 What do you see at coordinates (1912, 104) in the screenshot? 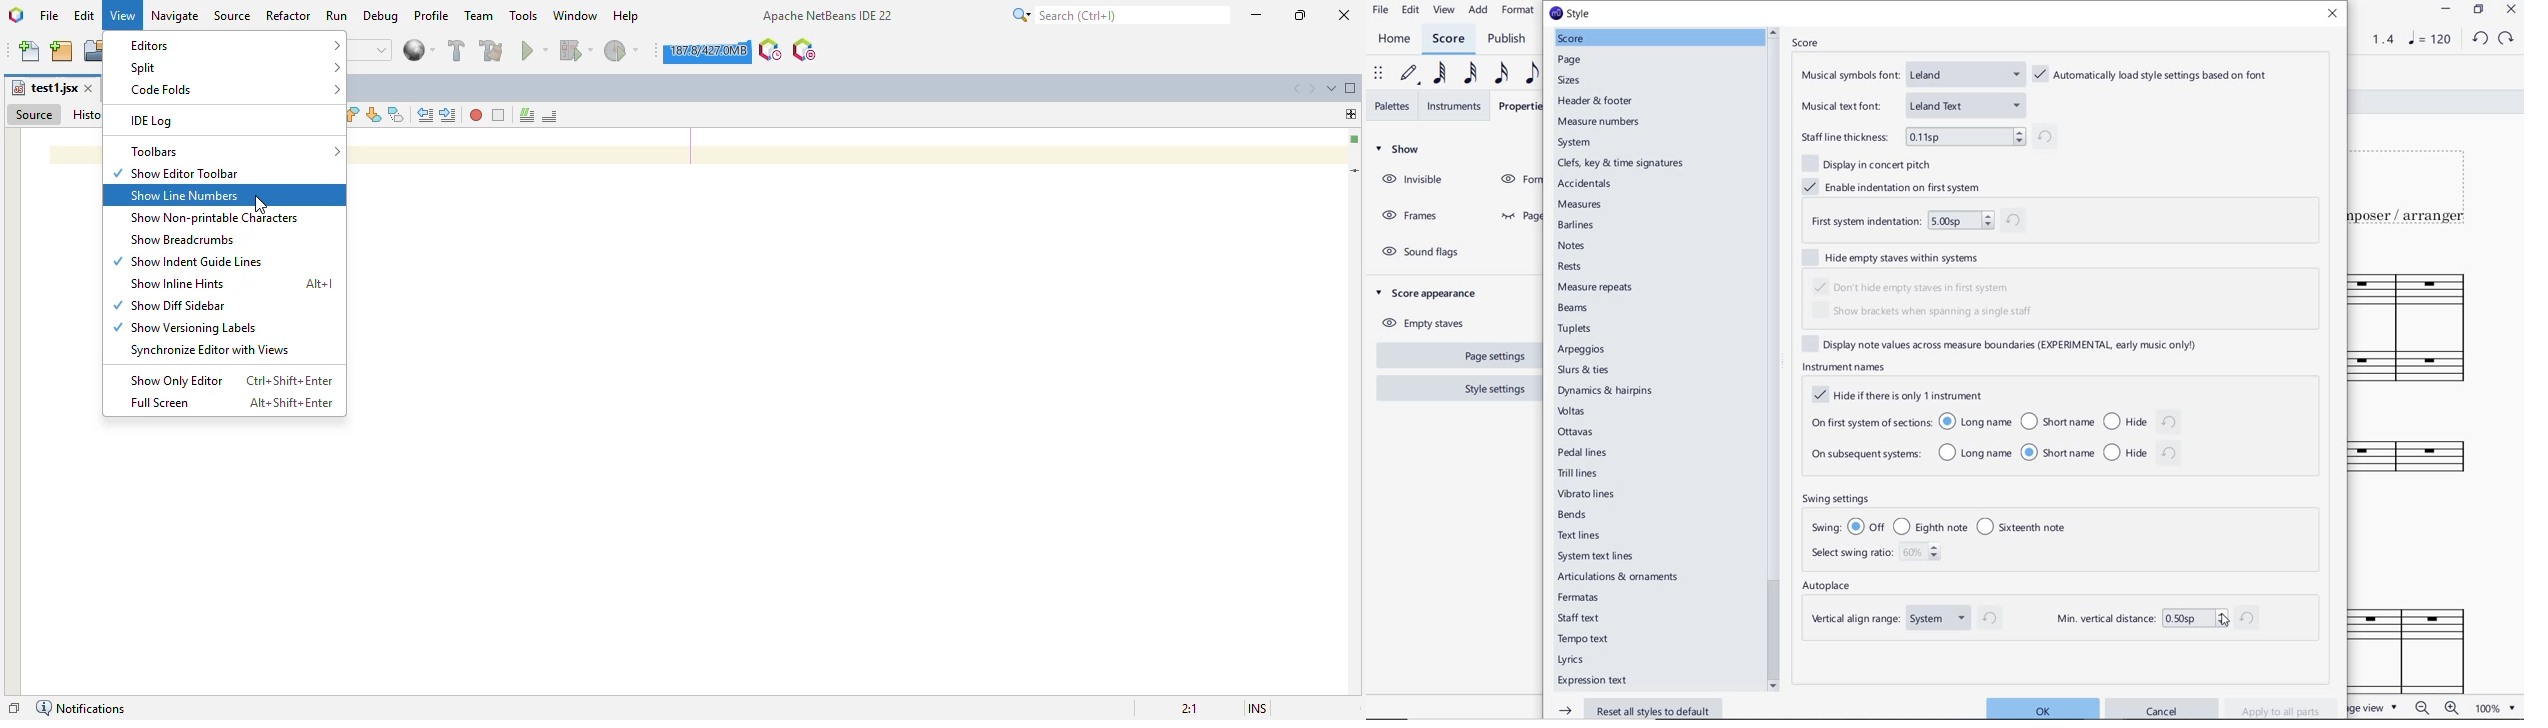
I see `MUSICAL TEXT FONT` at bounding box center [1912, 104].